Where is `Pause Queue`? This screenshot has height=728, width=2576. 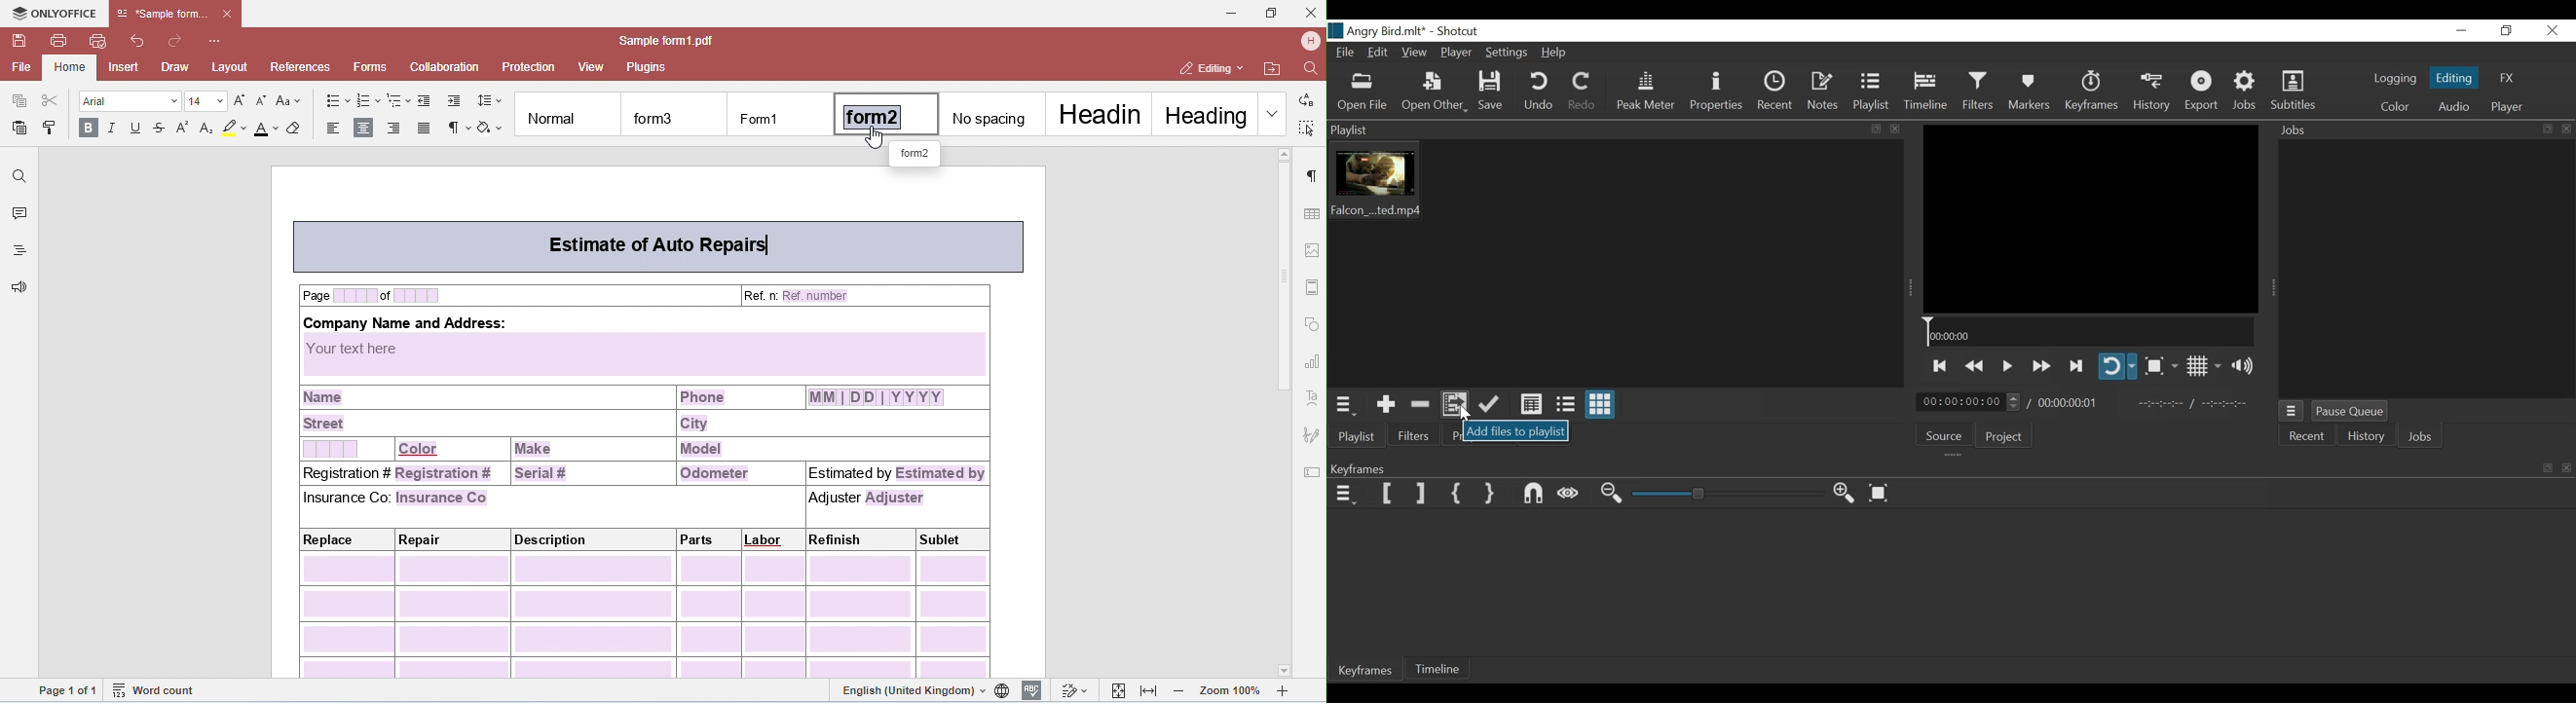 Pause Queue is located at coordinates (2349, 411).